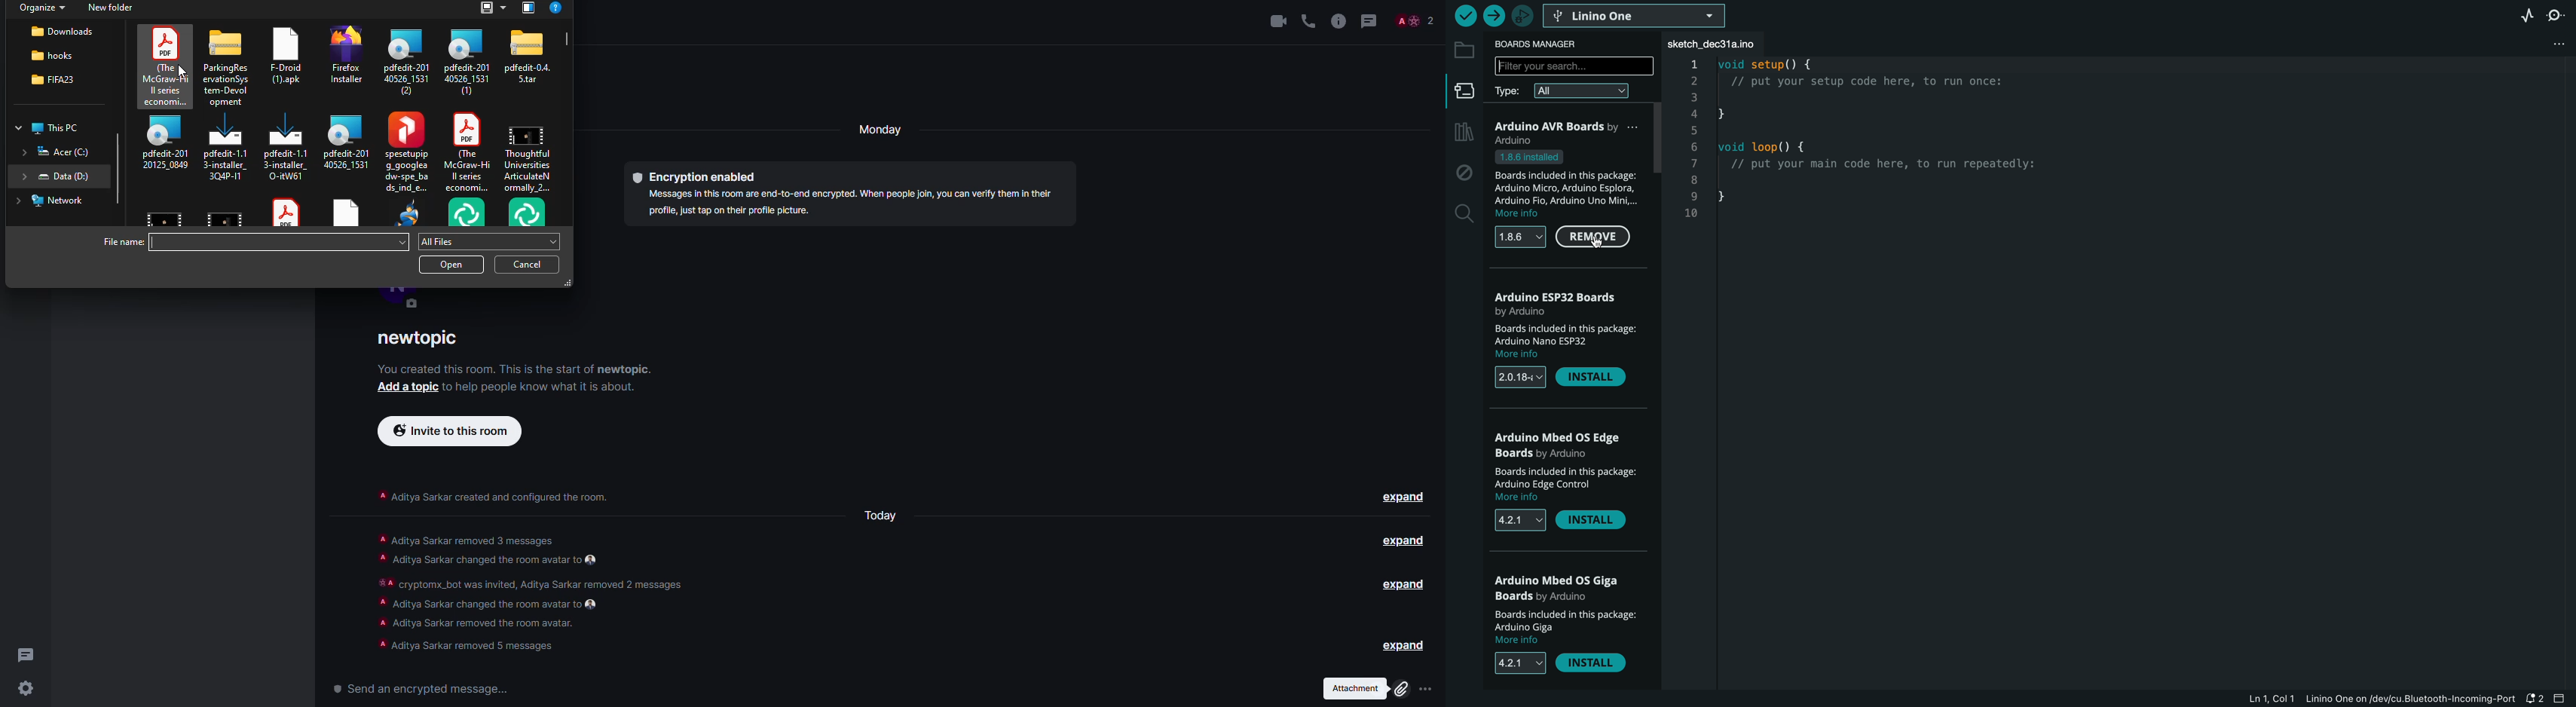 The image size is (2576, 728). What do you see at coordinates (54, 152) in the screenshot?
I see `location` at bounding box center [54, 152].